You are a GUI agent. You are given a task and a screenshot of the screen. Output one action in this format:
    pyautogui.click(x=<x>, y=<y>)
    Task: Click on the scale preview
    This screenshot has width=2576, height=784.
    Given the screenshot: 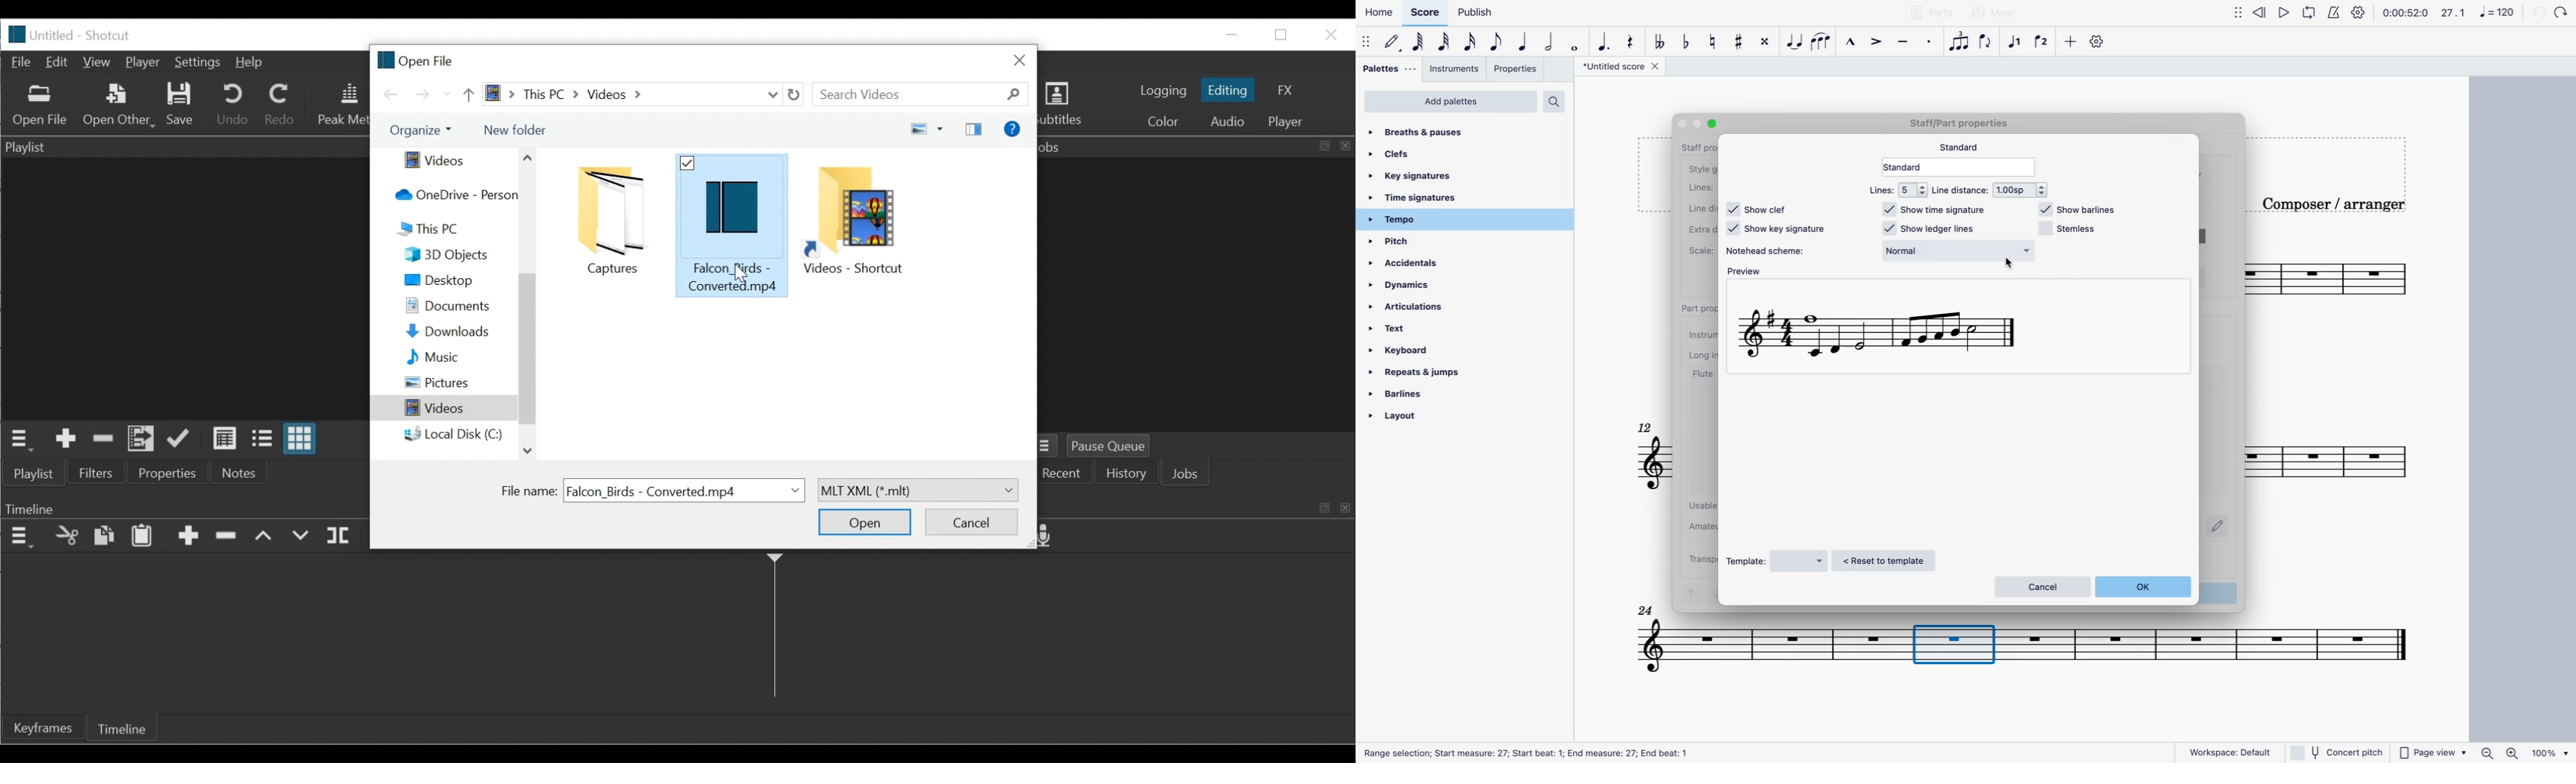 What is the action you would take?
    pyautogui.click(x=1893, y=337)
    